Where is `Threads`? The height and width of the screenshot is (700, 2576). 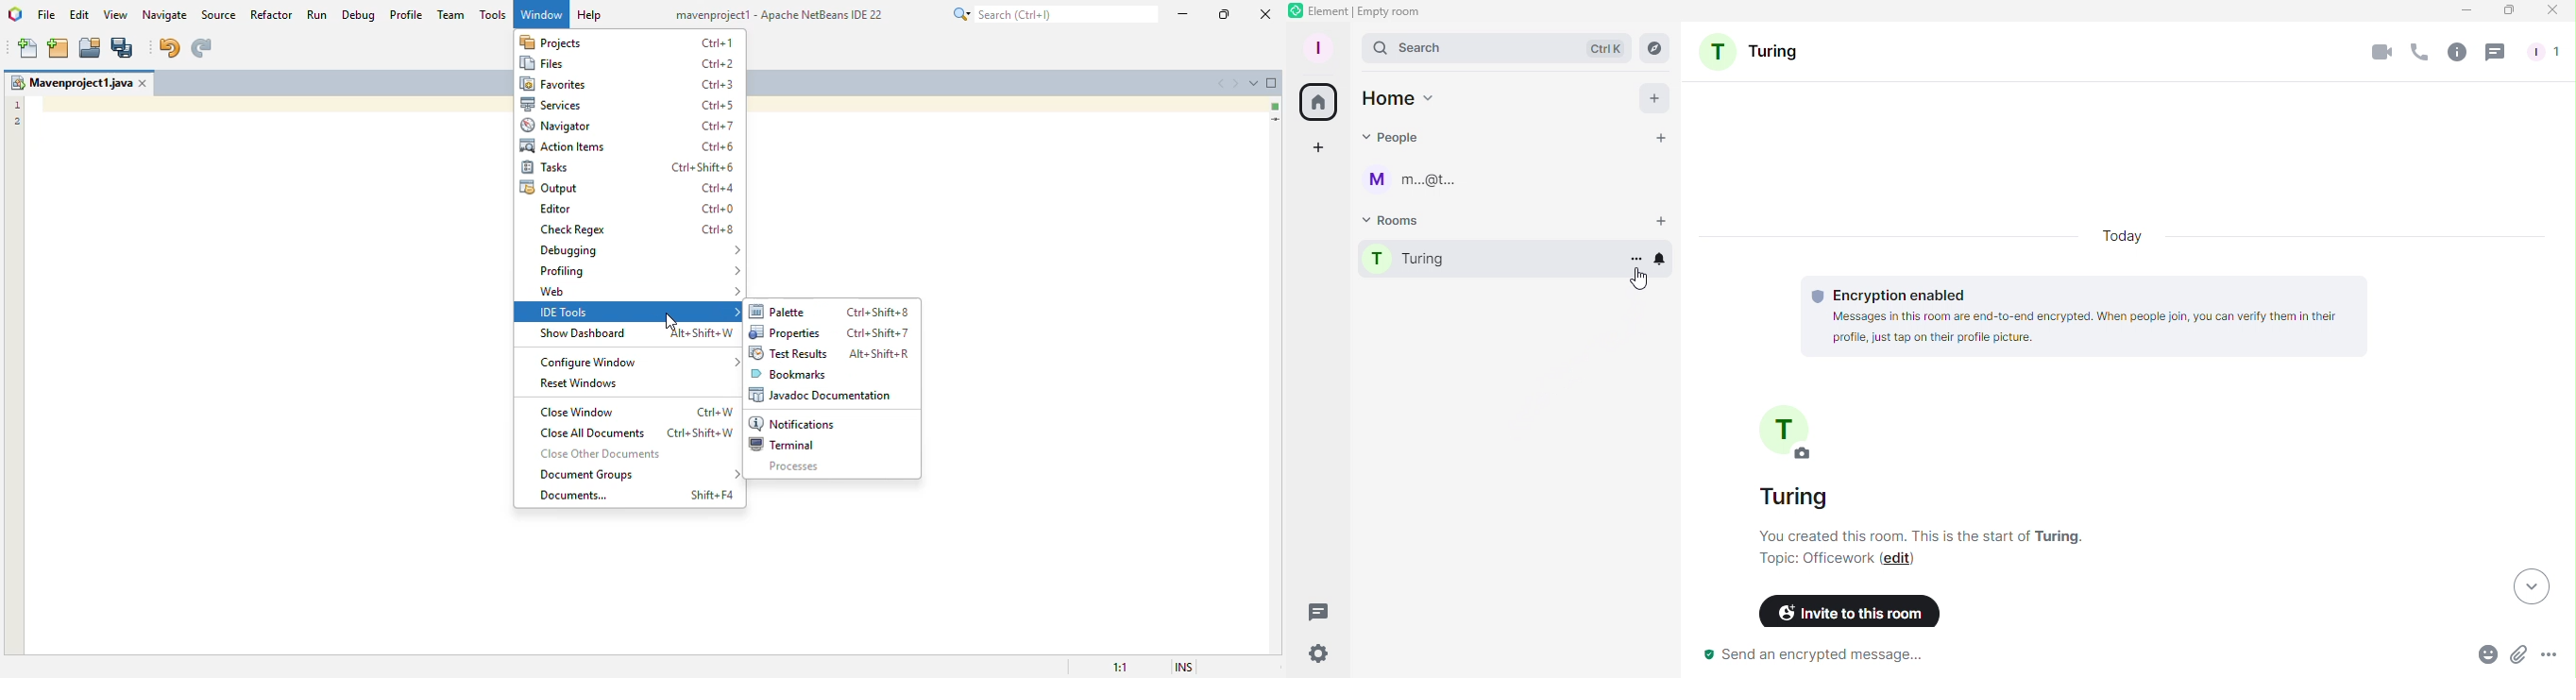
Threads is located at coordinates (1327, 615).